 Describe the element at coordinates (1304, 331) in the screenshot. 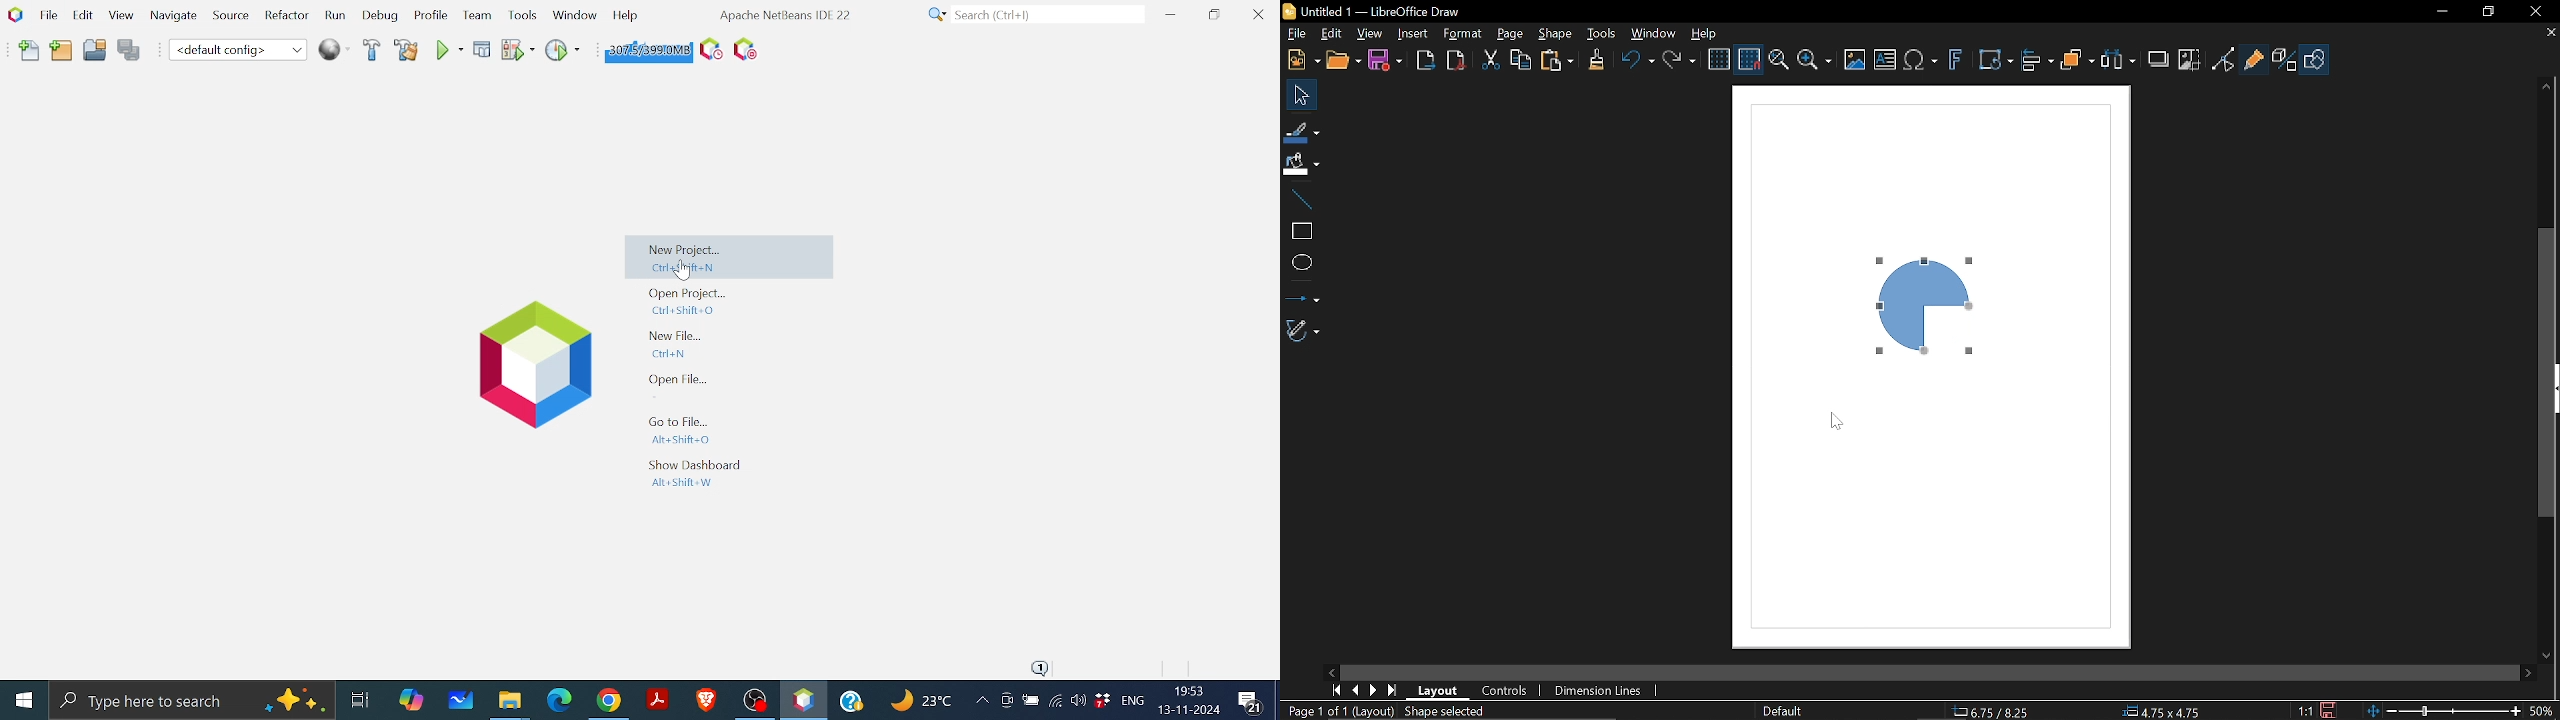

I see `Curve and polygon` at that location.